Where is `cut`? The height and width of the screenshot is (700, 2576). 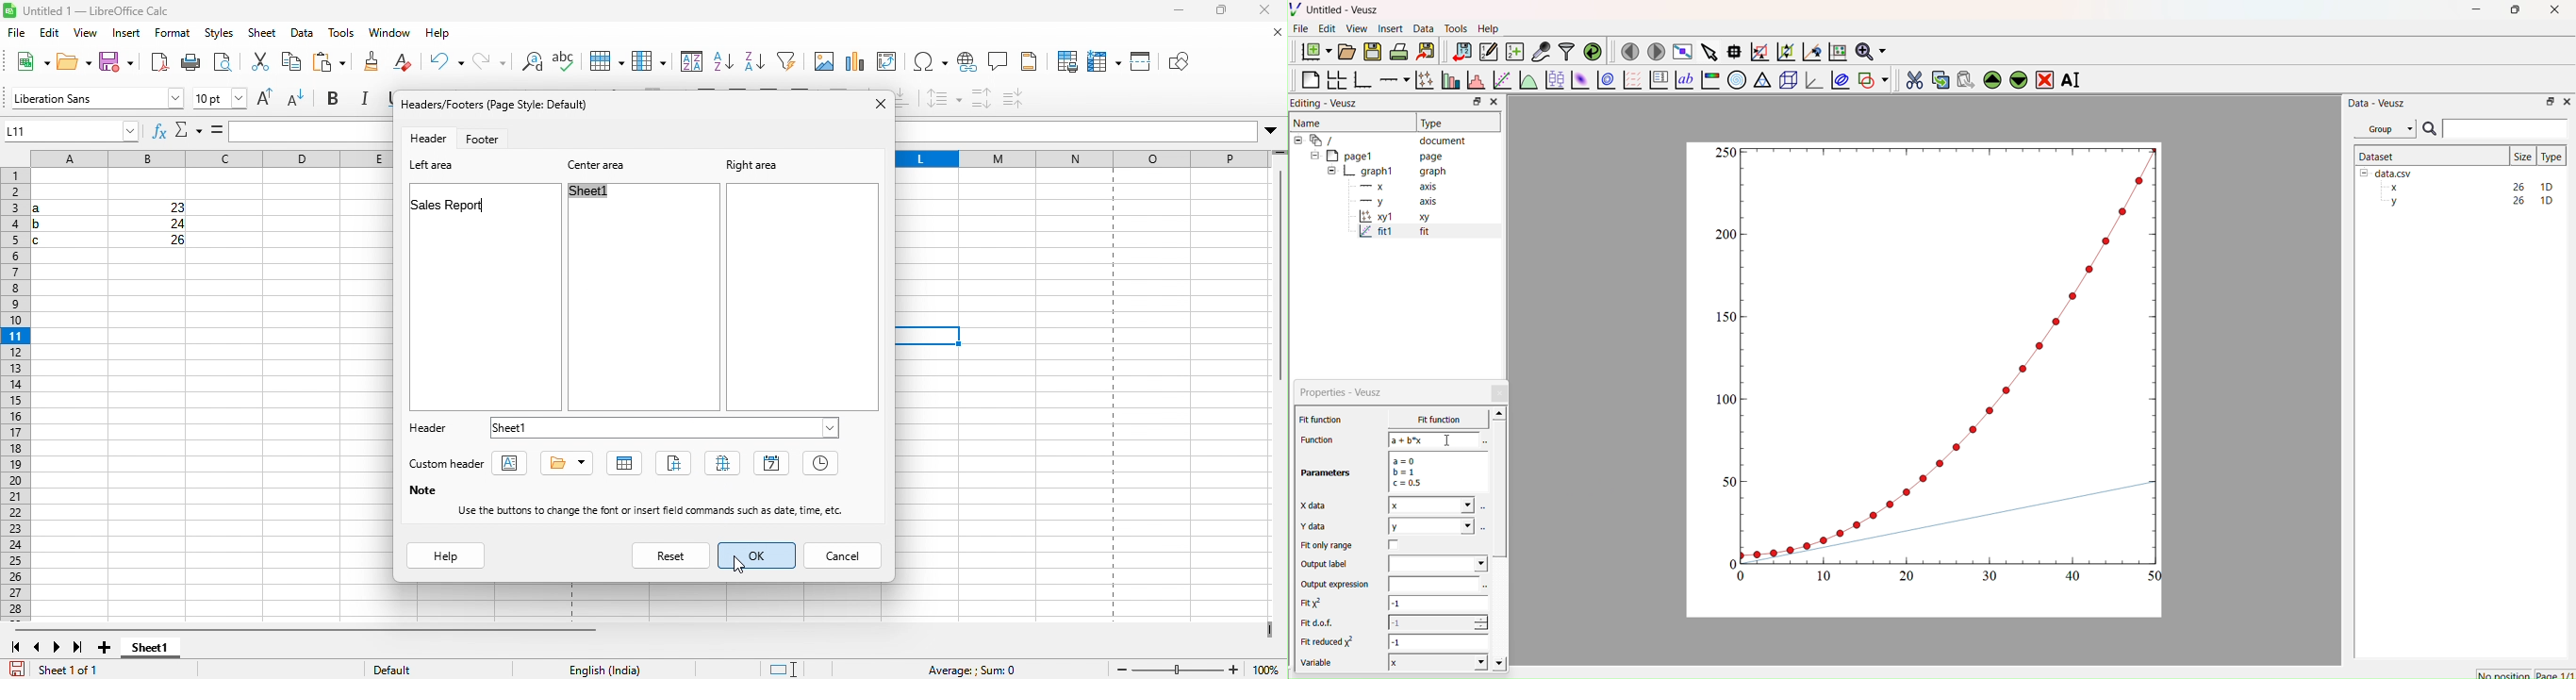 cut is located at coordinates (226, 64).